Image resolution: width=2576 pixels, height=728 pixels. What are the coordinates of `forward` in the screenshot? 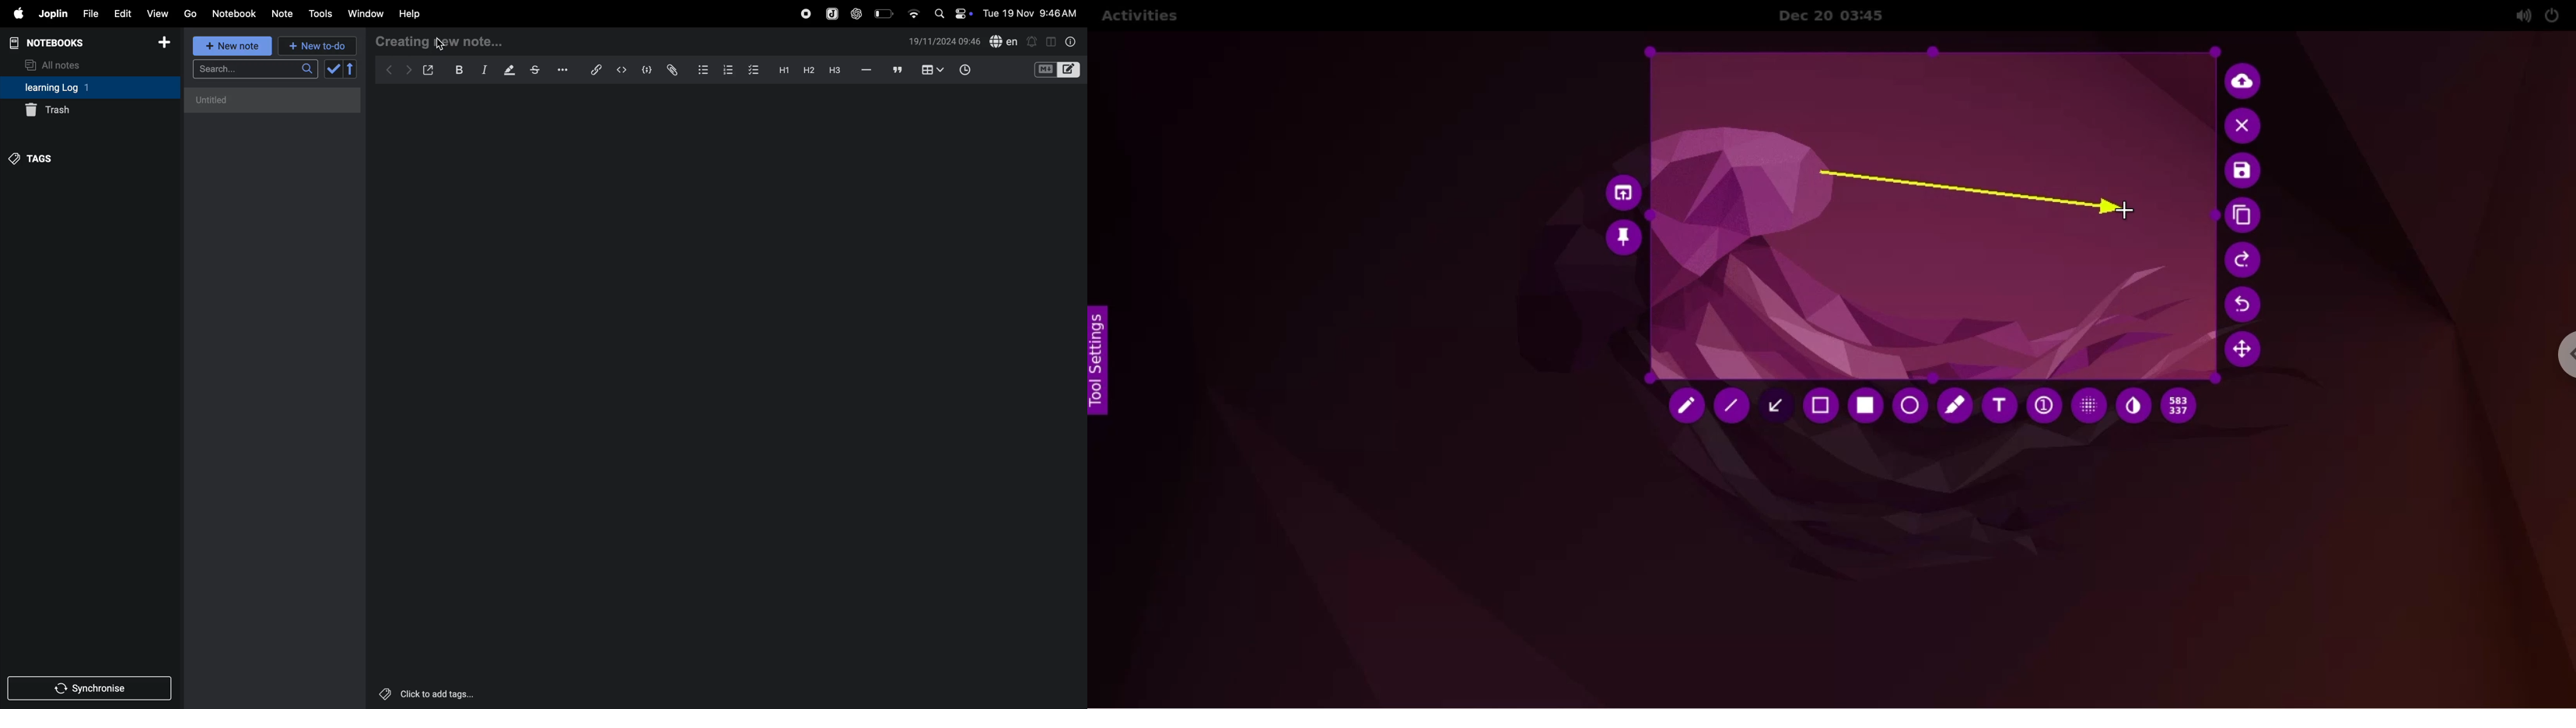 It's located at (409, 70).